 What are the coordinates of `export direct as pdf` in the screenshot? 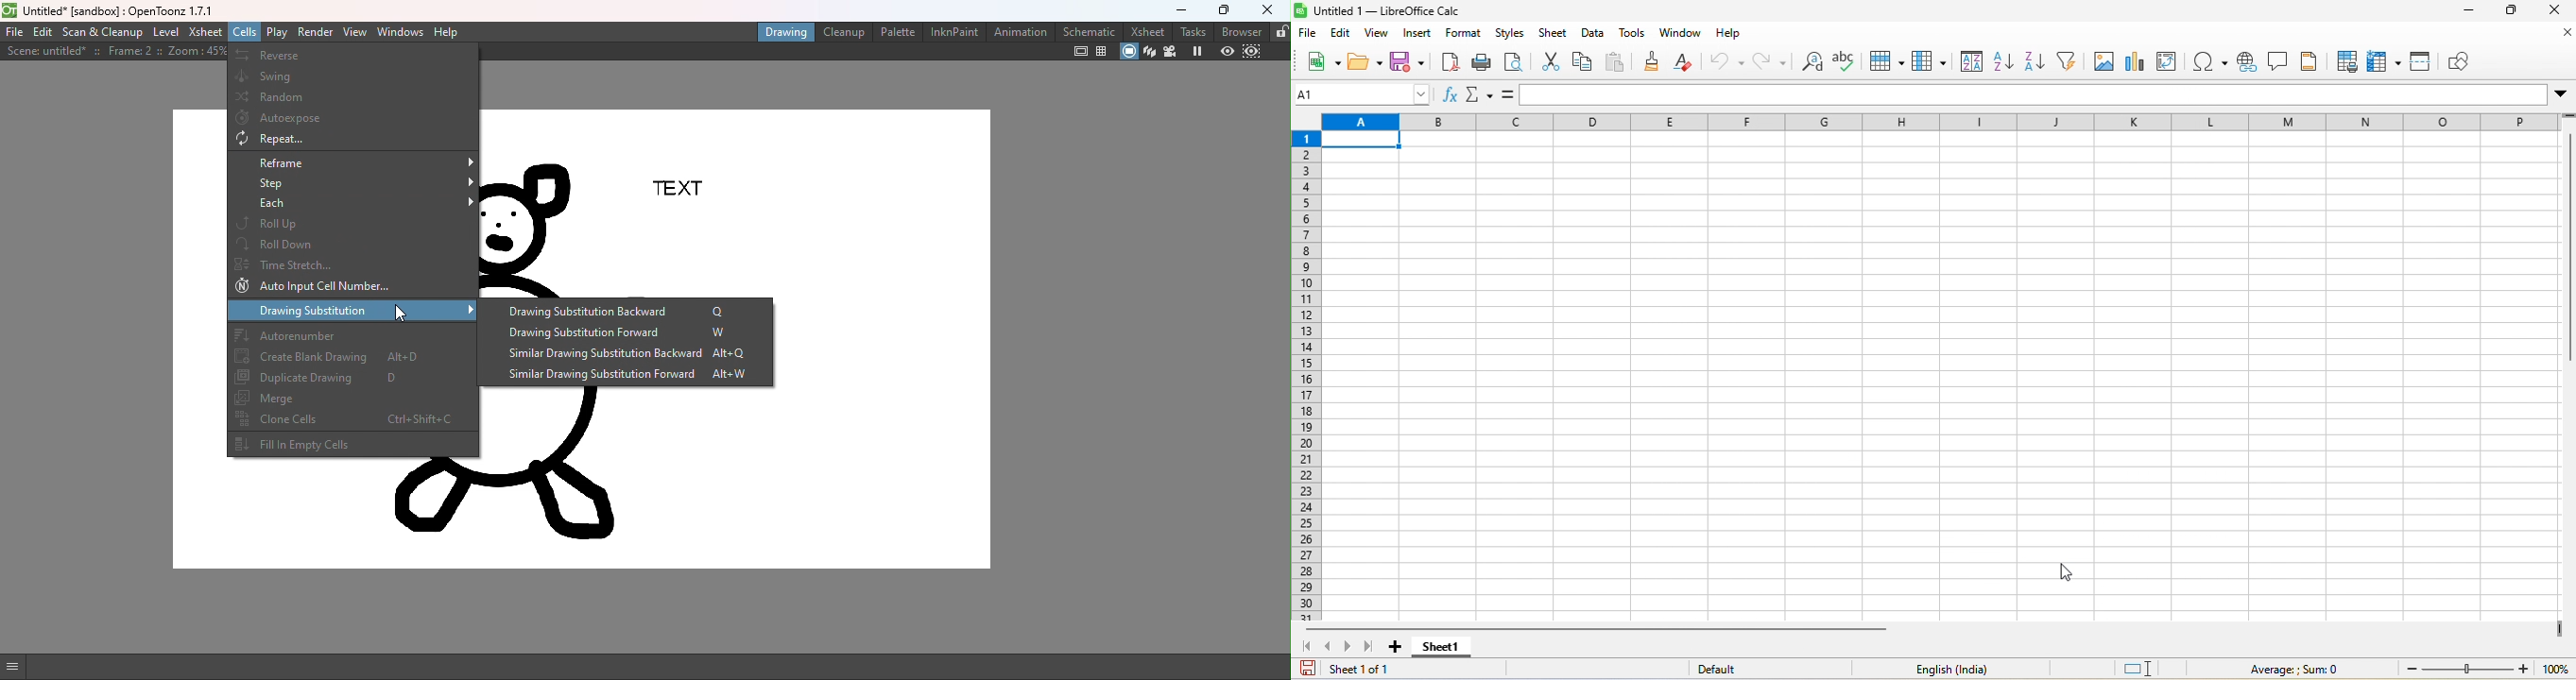 It's located at (1446, 66).